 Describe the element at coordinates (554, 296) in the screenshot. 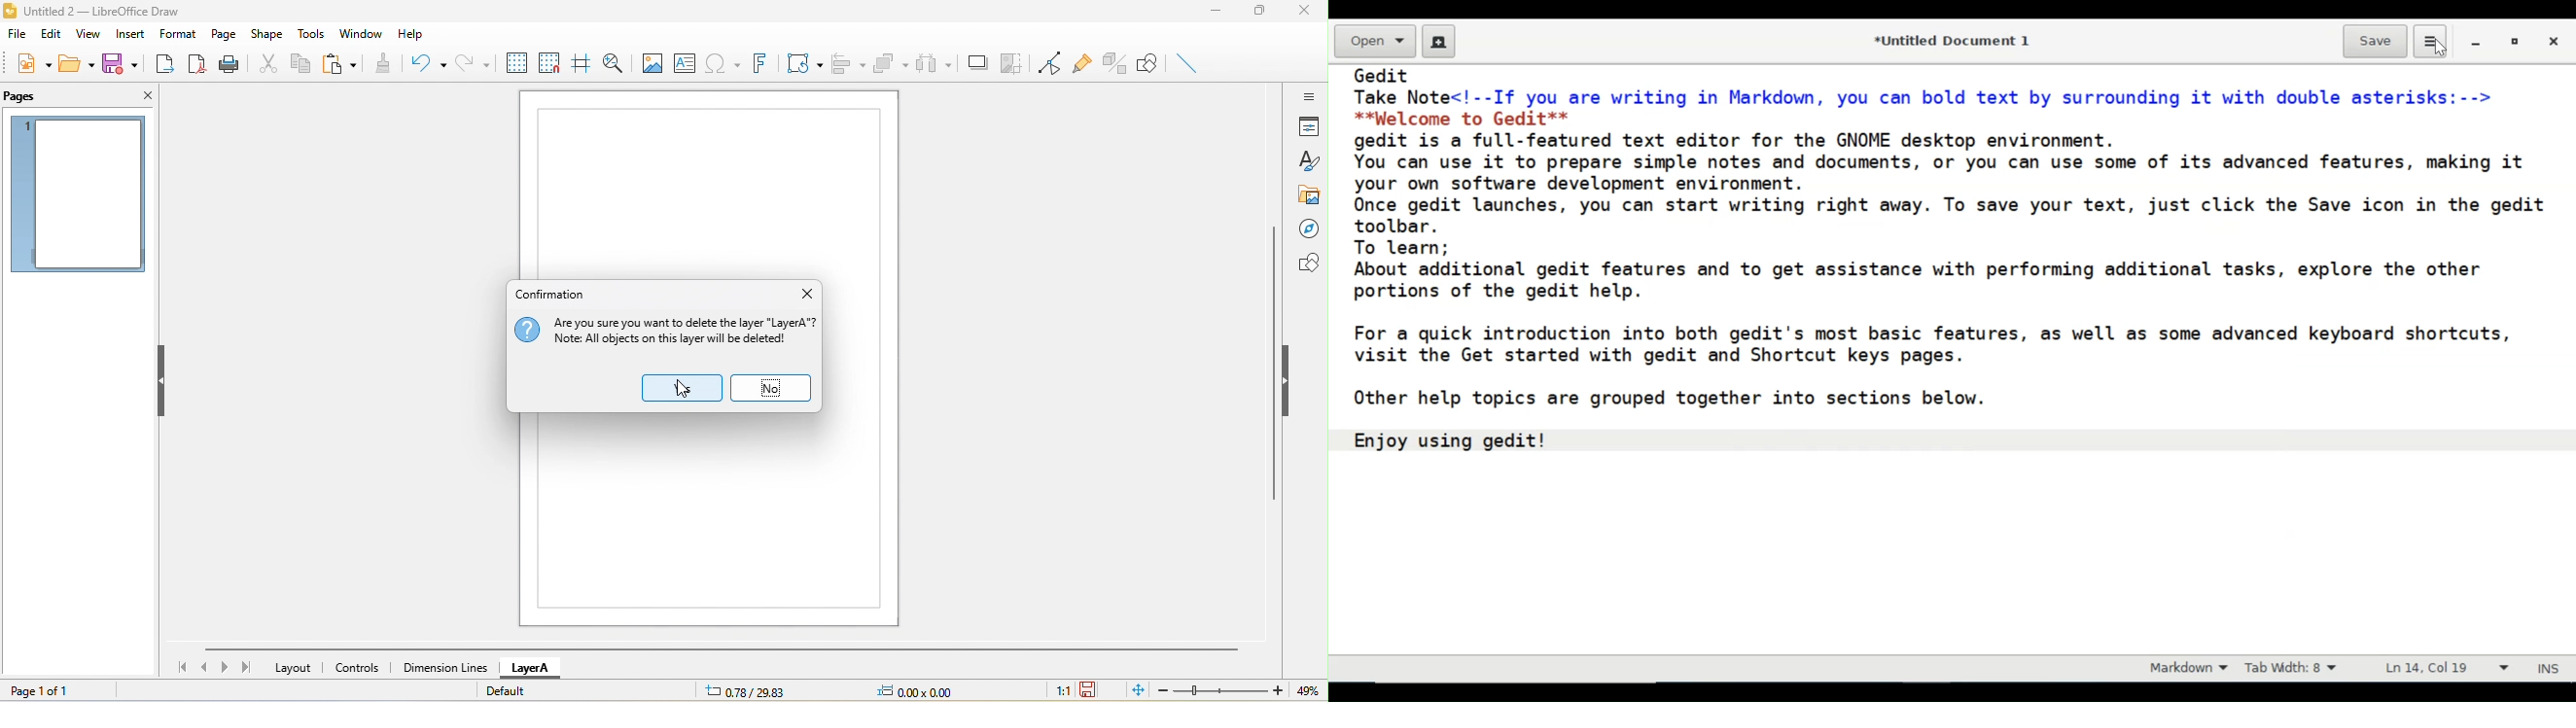

I see `conformation` at that location.